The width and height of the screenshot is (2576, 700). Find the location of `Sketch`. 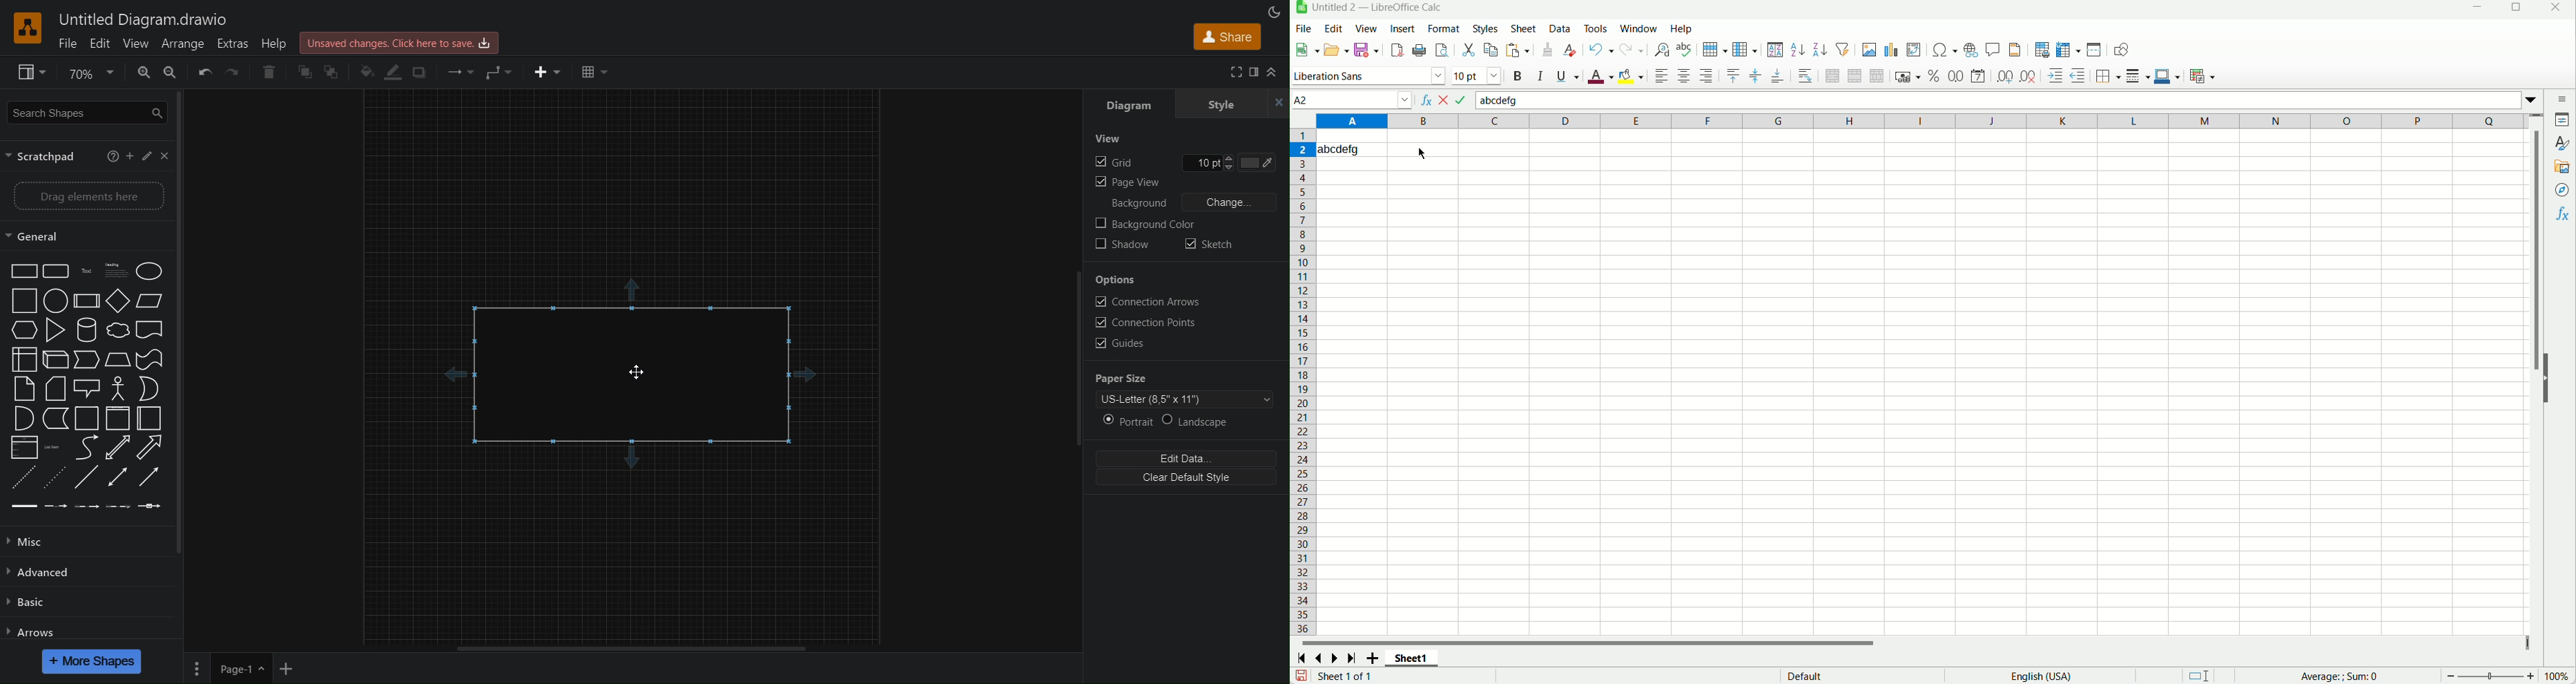

Sketch is located at coordinates (1211, 247).